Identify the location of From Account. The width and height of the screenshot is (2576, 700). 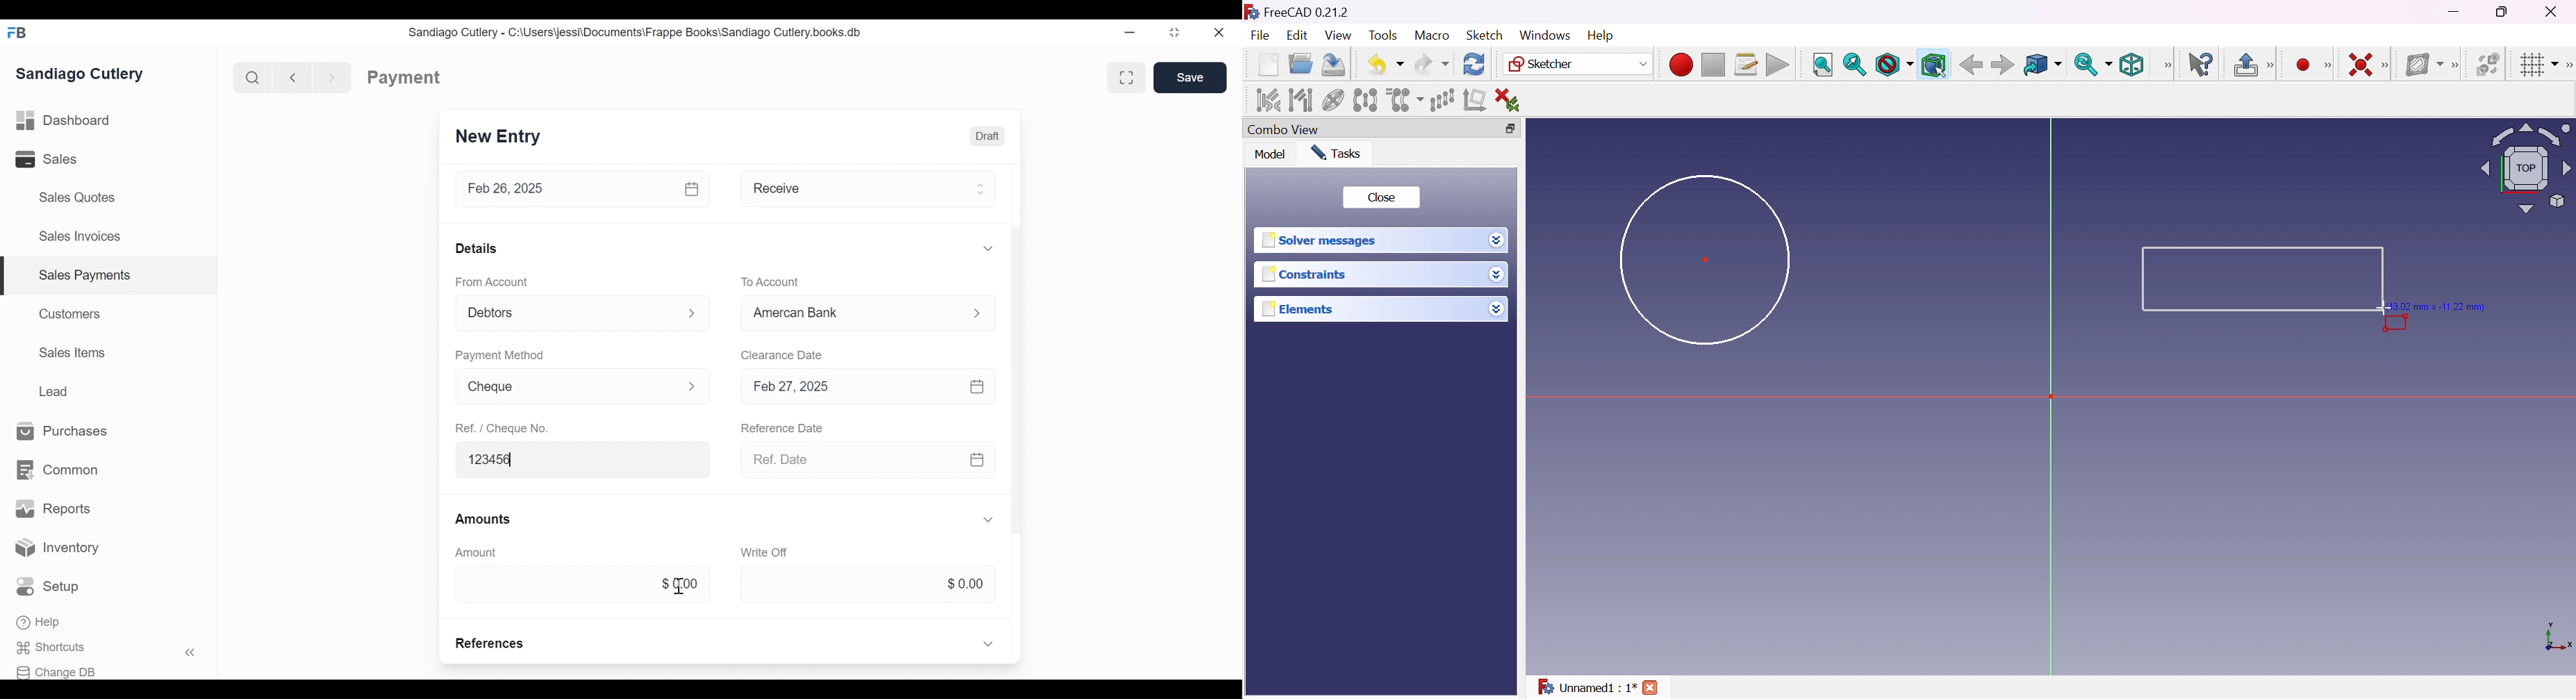
(491, 281).